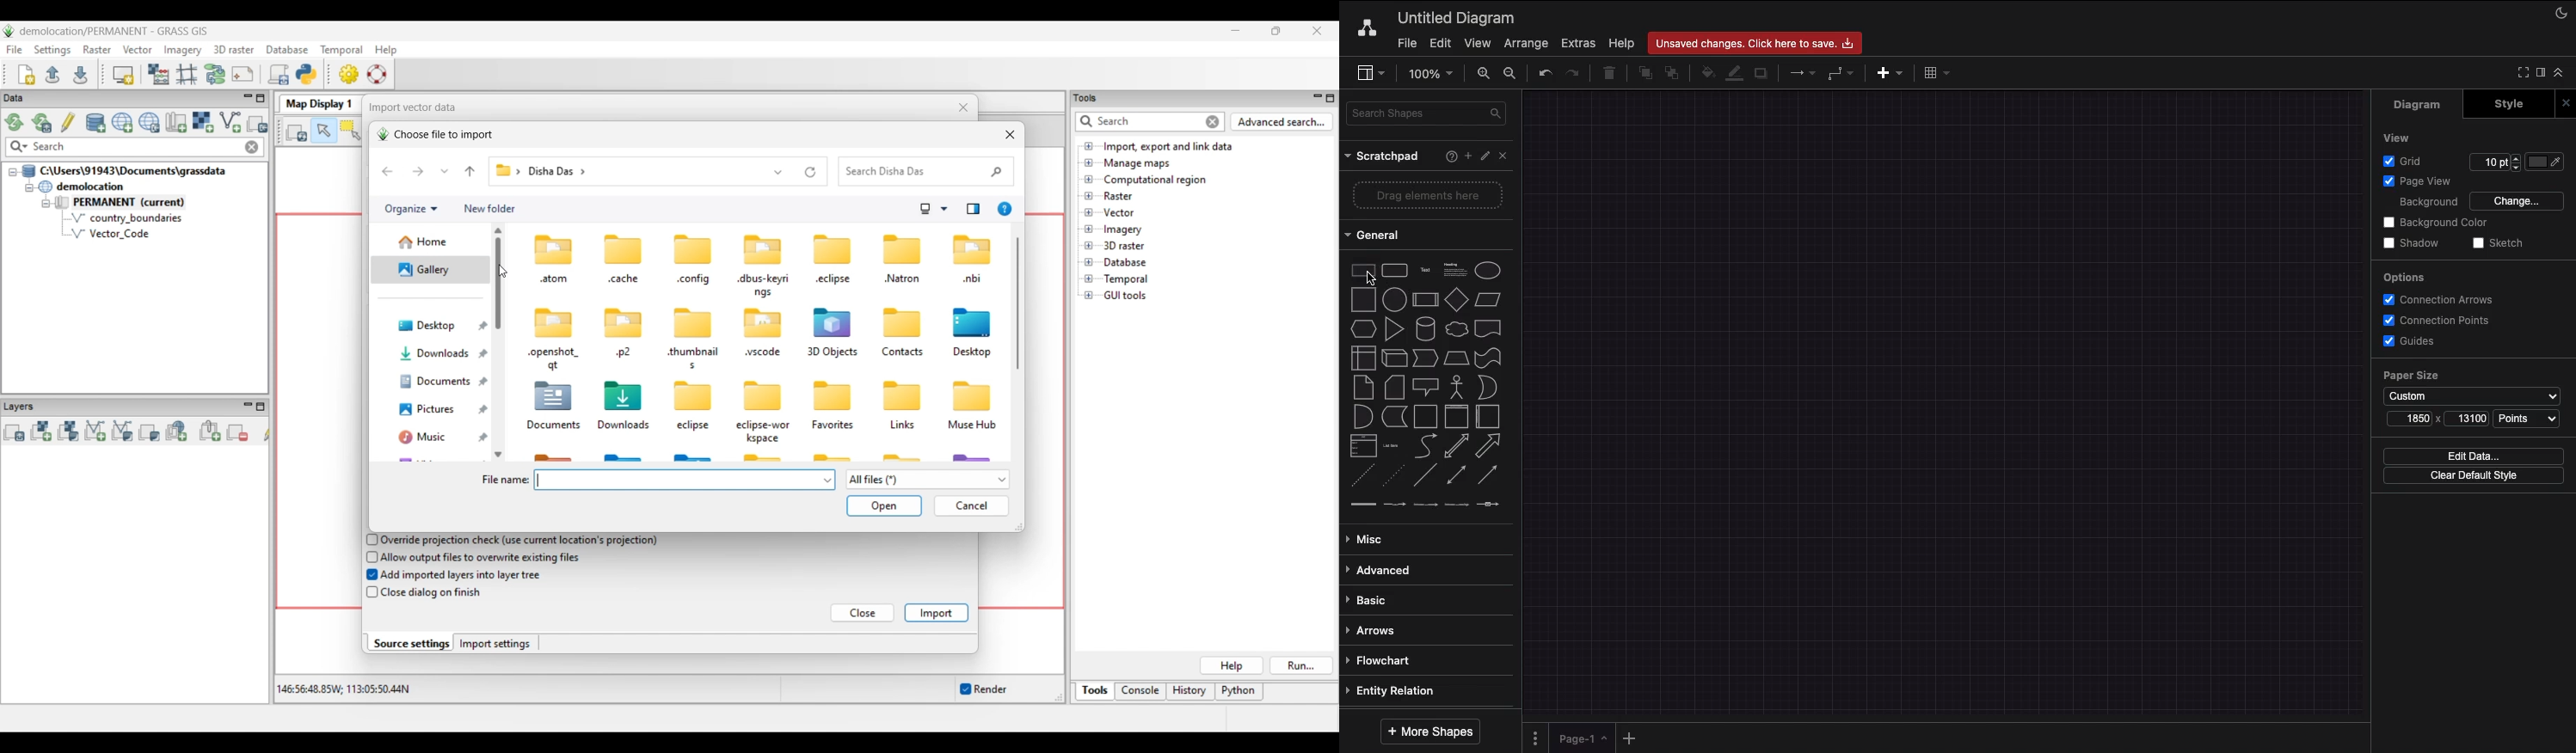 This screenshot has height=756, width=2576. Describe the element at coordinates (1574, 73) in the screenshot. I see `Redo` at that location.